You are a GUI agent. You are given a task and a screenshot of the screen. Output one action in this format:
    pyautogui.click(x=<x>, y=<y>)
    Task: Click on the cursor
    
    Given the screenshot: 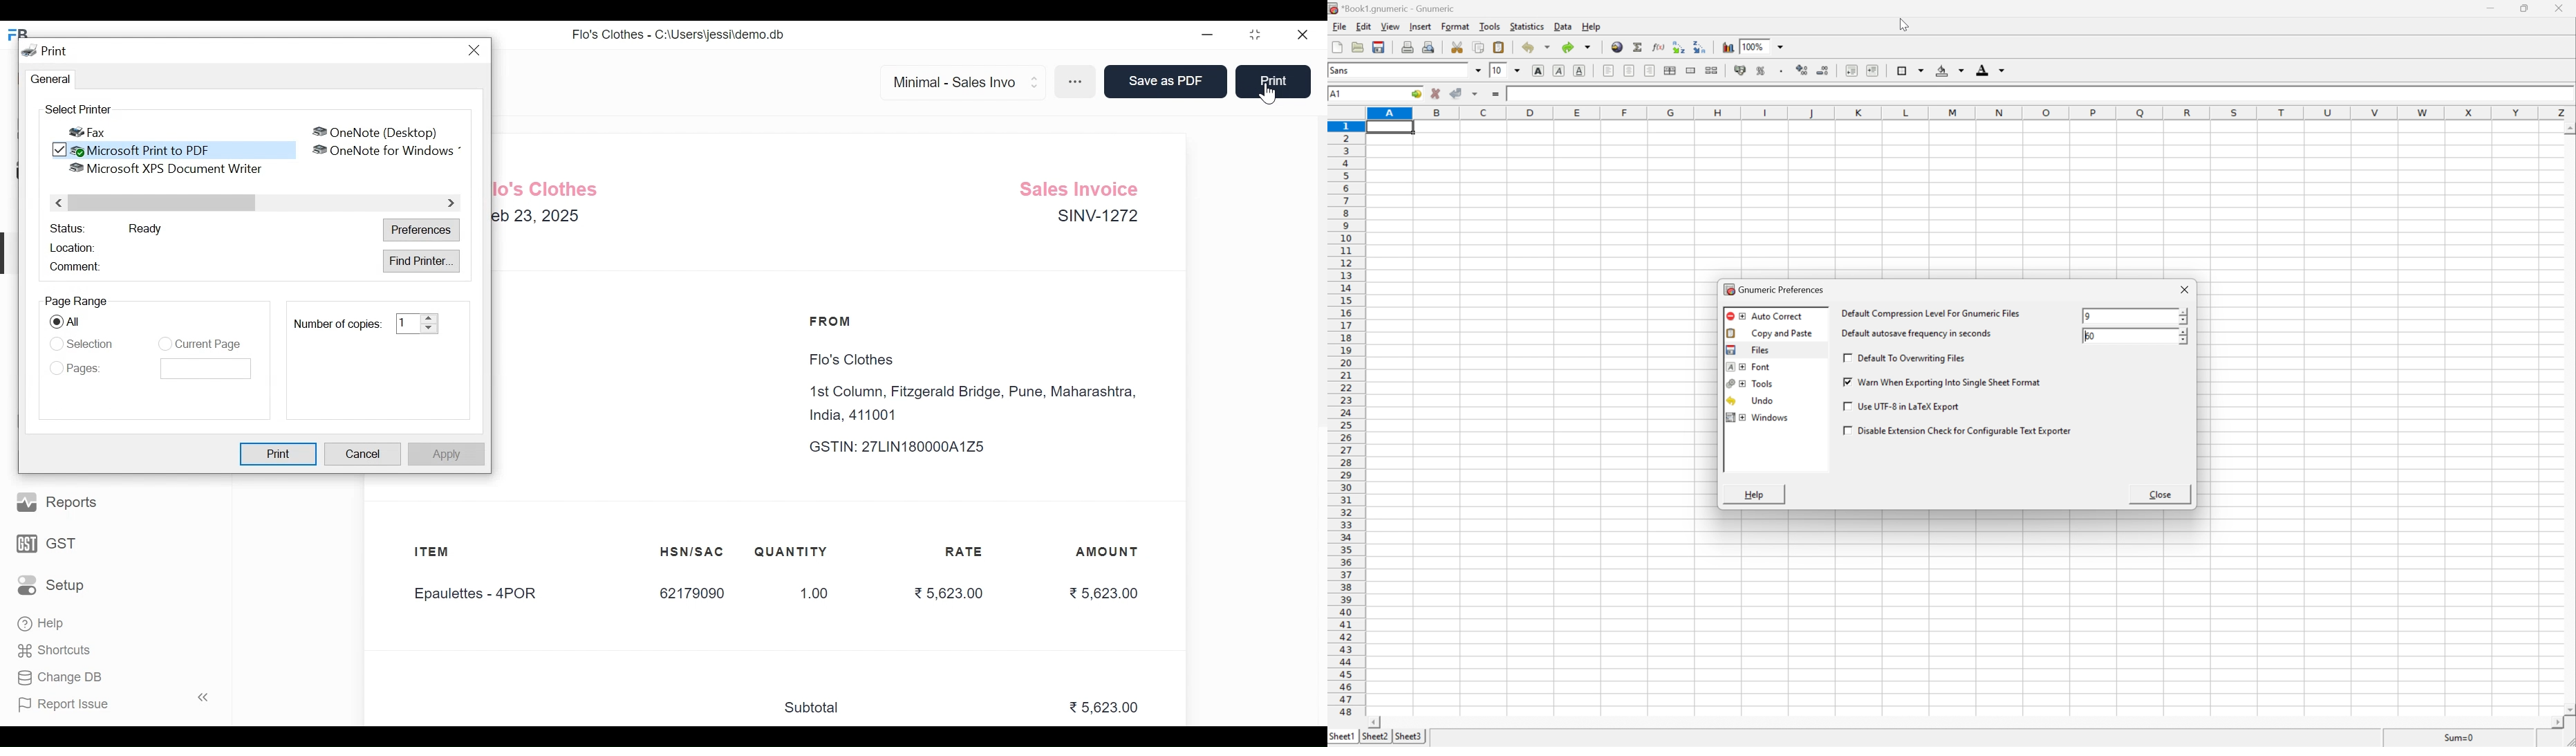 What is the action you would take?
    pyautogui.click(x=1903, y=24)
    